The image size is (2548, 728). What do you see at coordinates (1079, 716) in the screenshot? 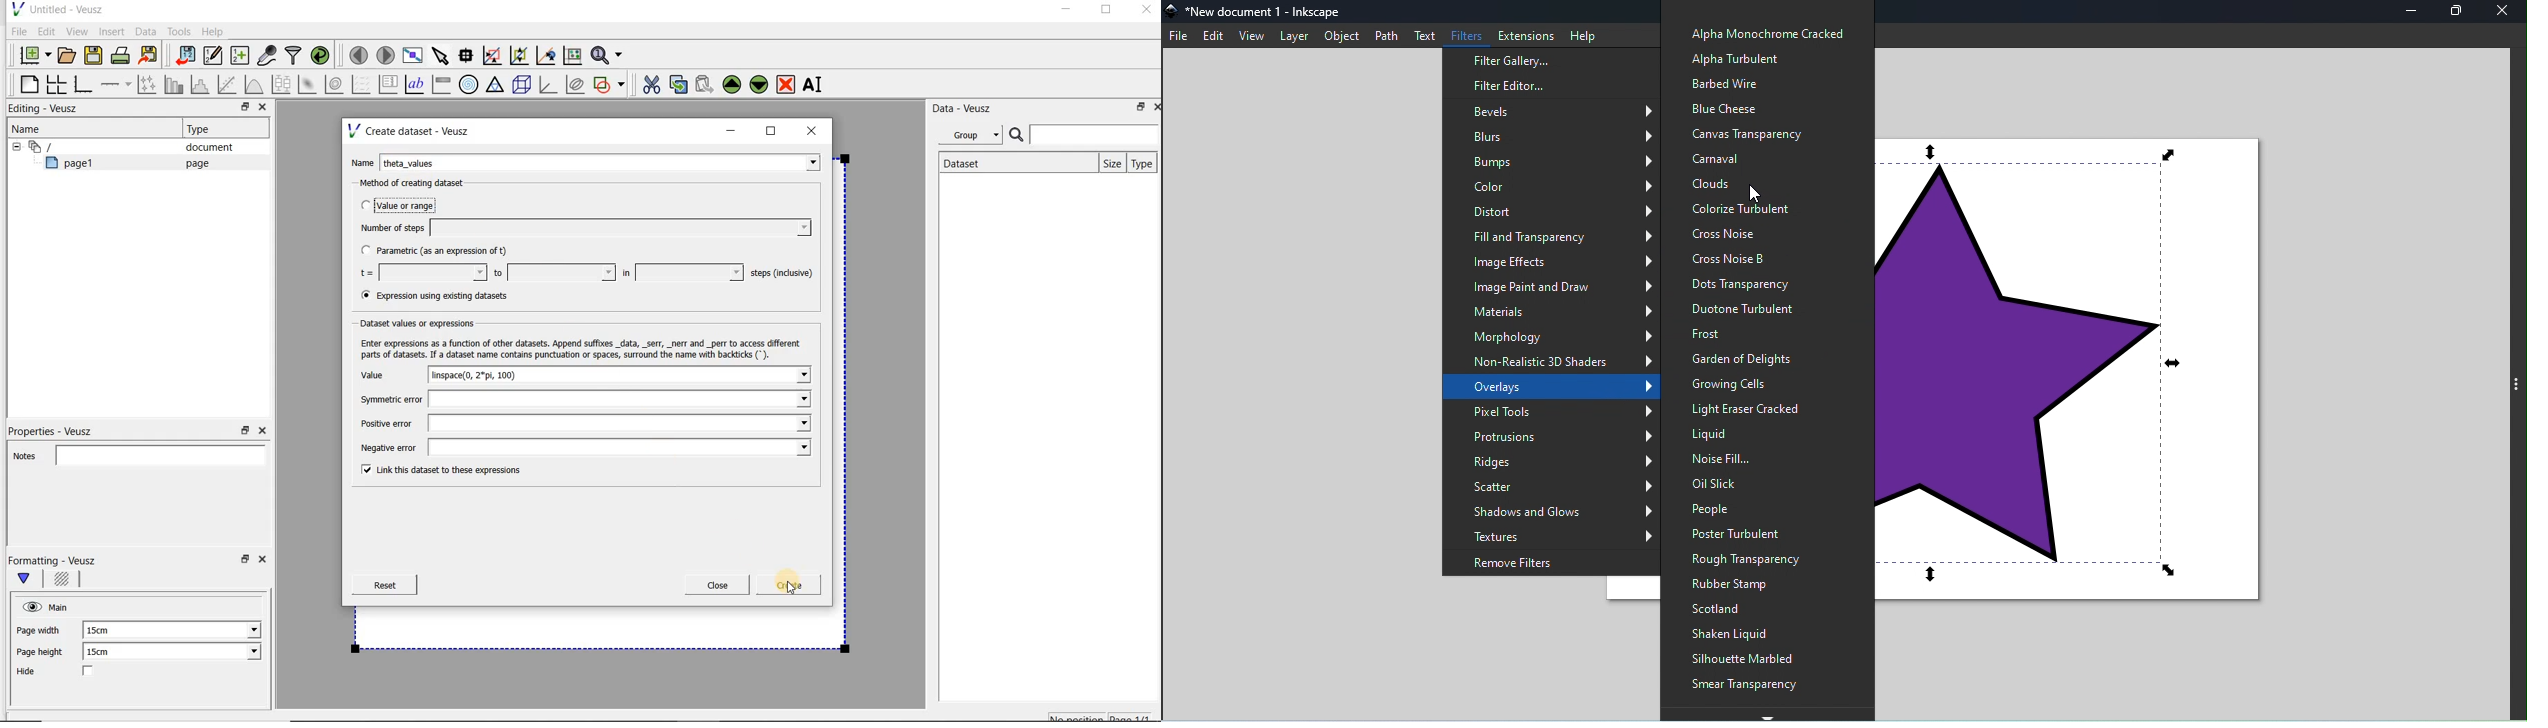
I see `No position` at bounding box center [1079, 716].